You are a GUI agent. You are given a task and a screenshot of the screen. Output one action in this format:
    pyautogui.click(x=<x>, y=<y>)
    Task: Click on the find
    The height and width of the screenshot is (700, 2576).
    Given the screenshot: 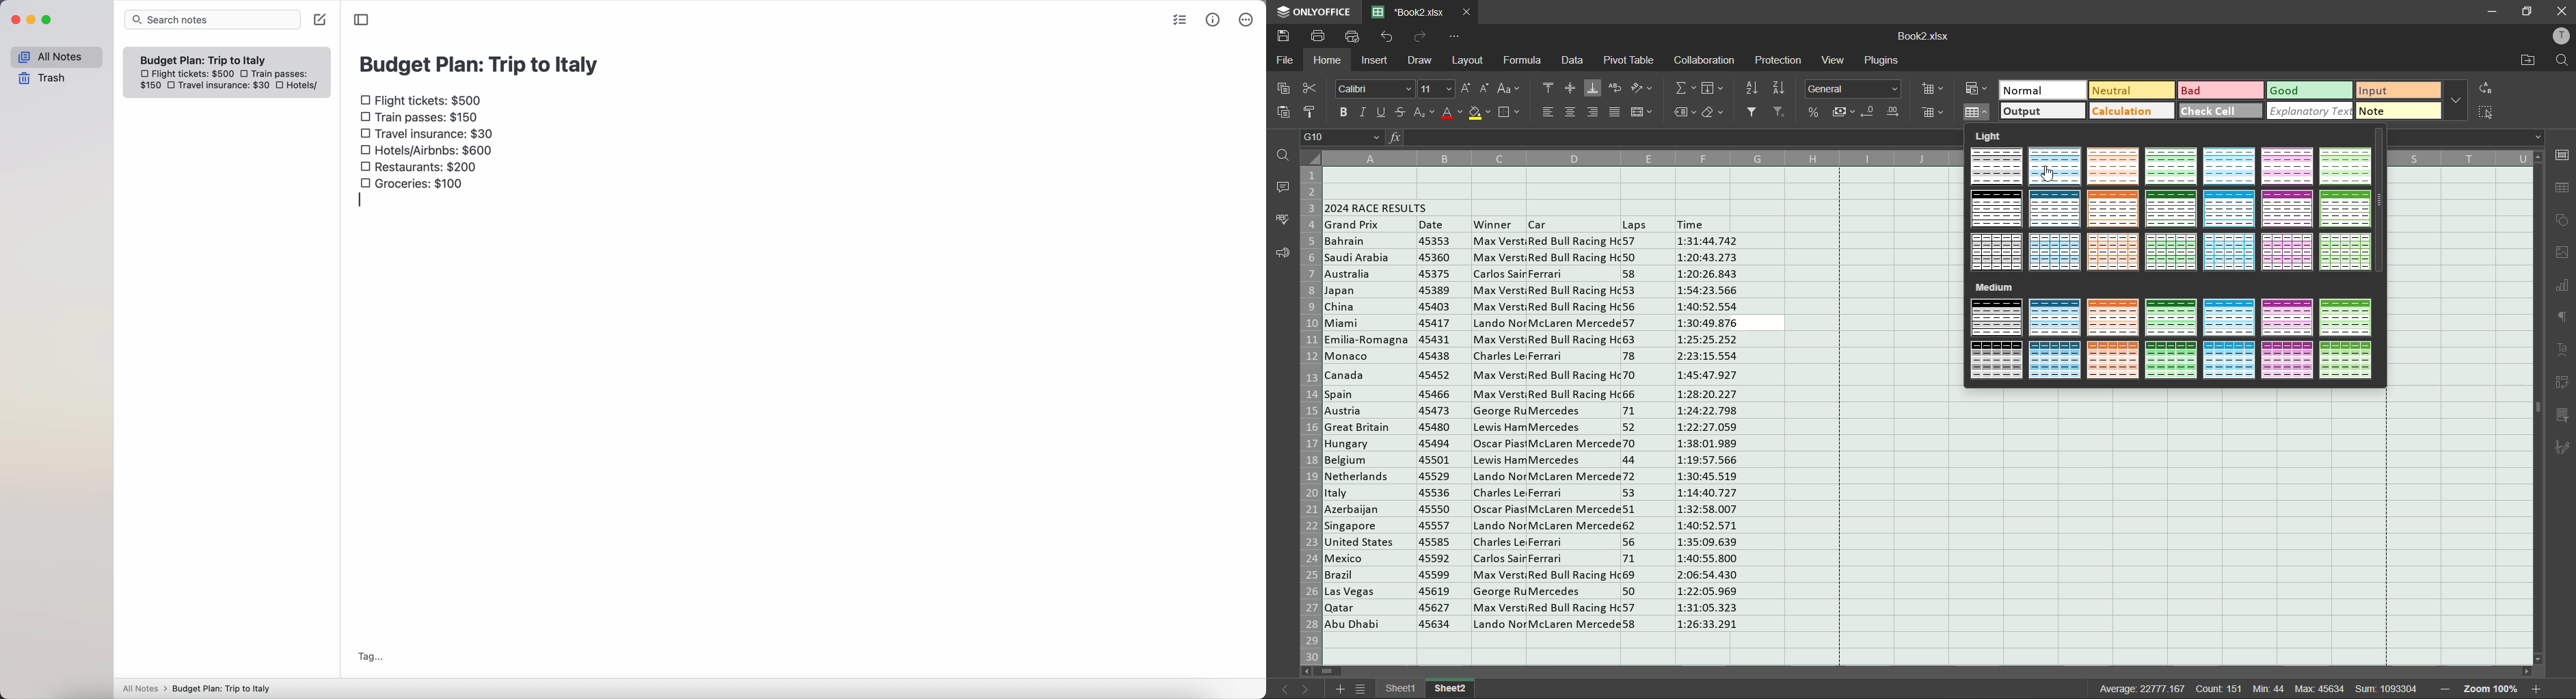 What is the action you would take?
    pyautogui.click(x=1282, y=156)
    